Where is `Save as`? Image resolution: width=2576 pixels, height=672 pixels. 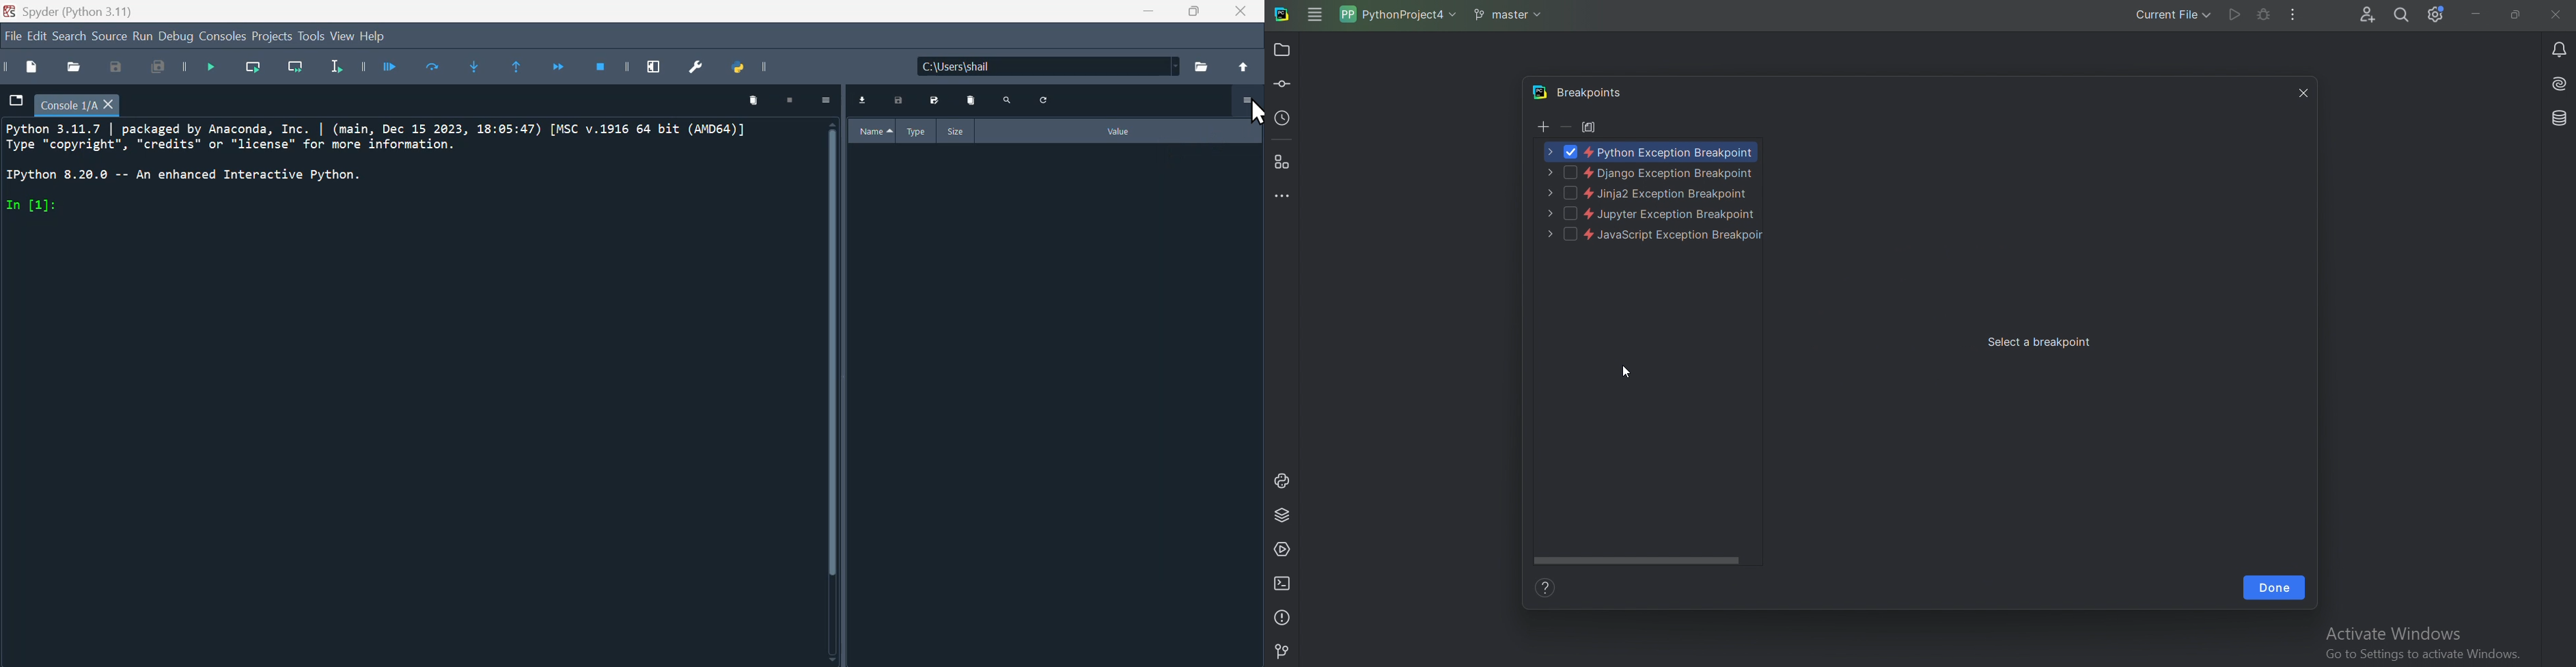
Save as is located at coordinates (933, 102).